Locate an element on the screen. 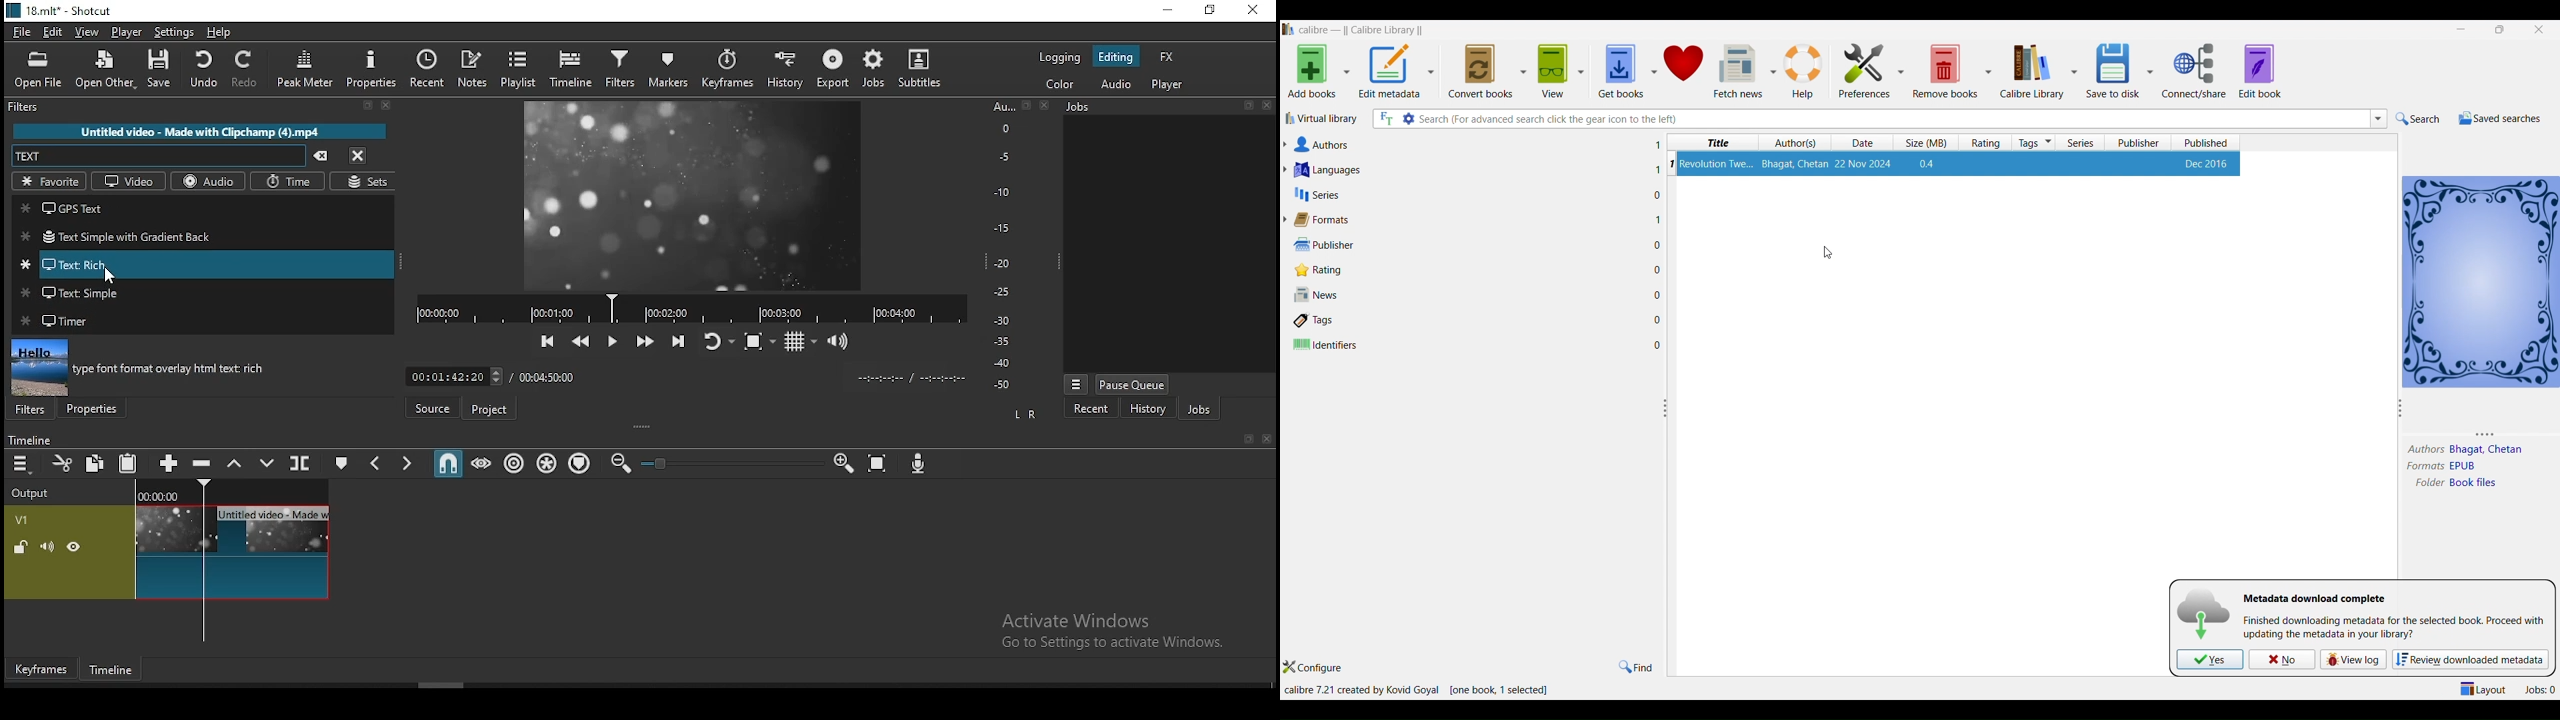 The height and width of the screenshot is (728, 2576). review downloaded metadata is located at coordinates (2473, 659).